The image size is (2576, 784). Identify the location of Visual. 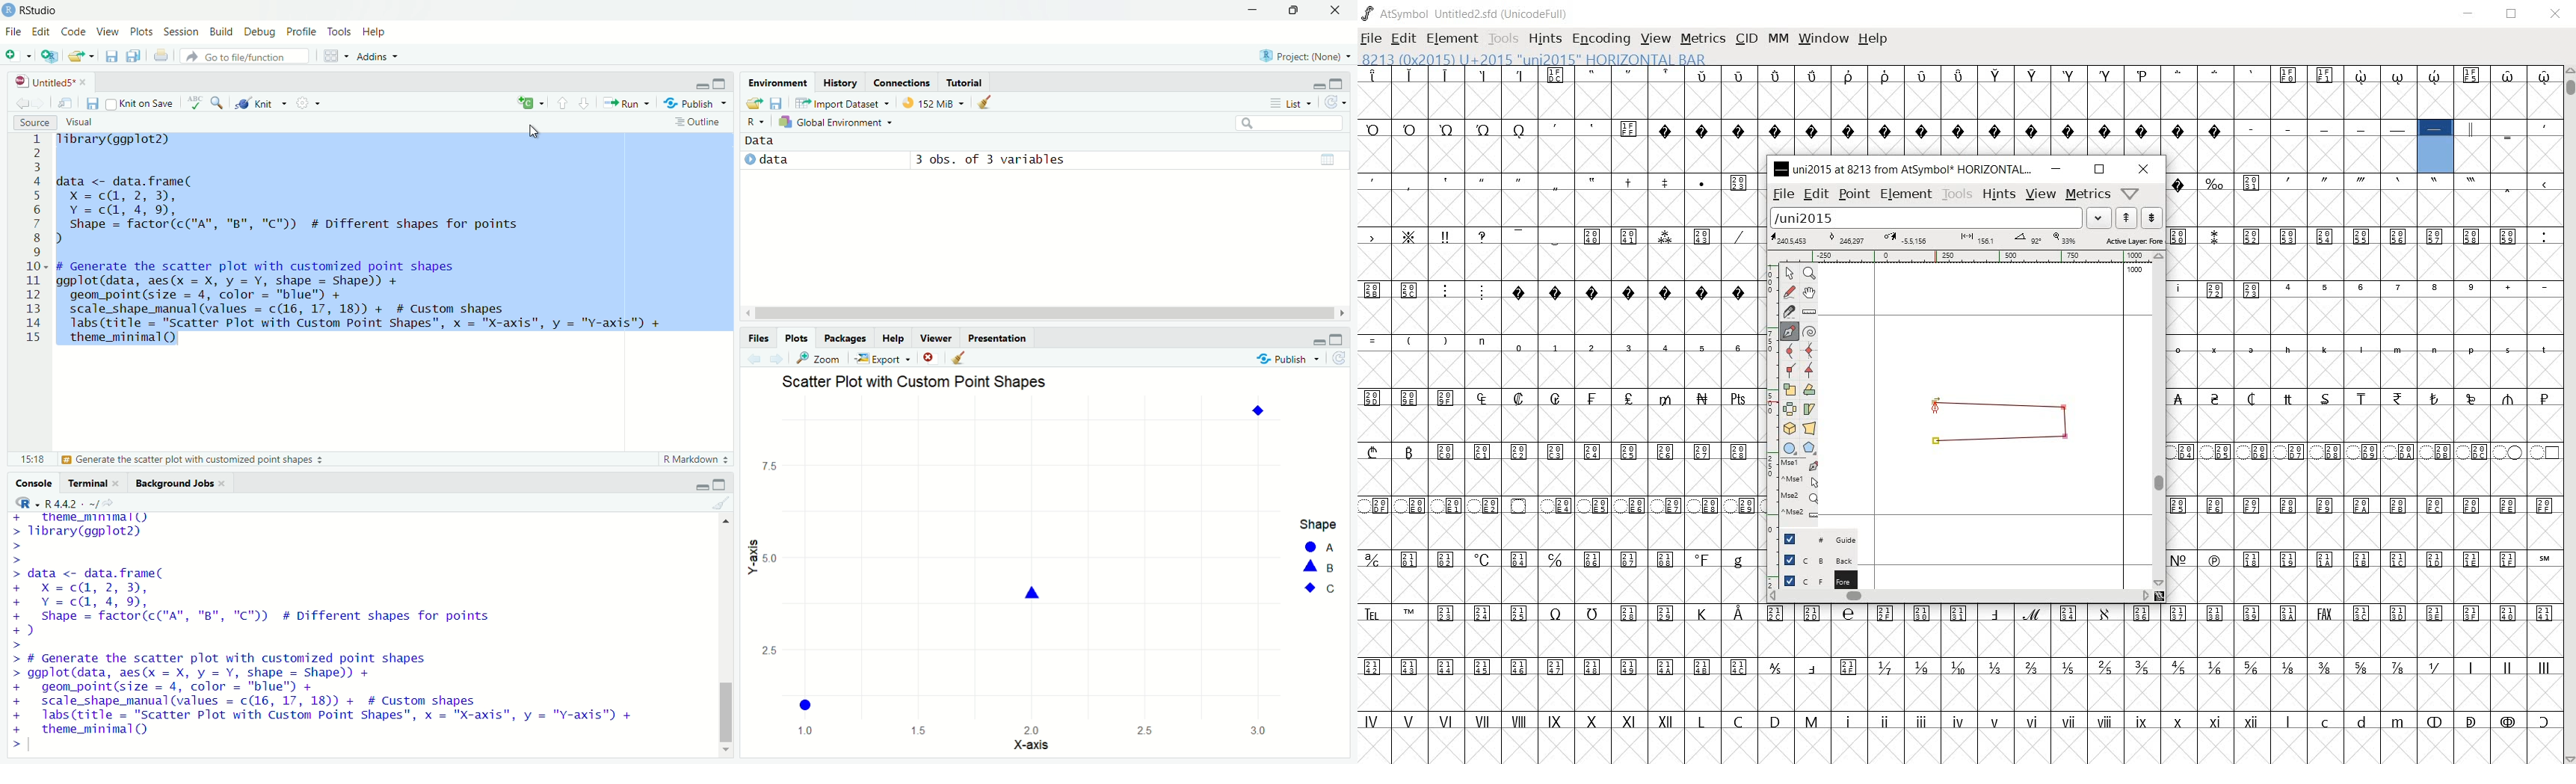
(79, 122).